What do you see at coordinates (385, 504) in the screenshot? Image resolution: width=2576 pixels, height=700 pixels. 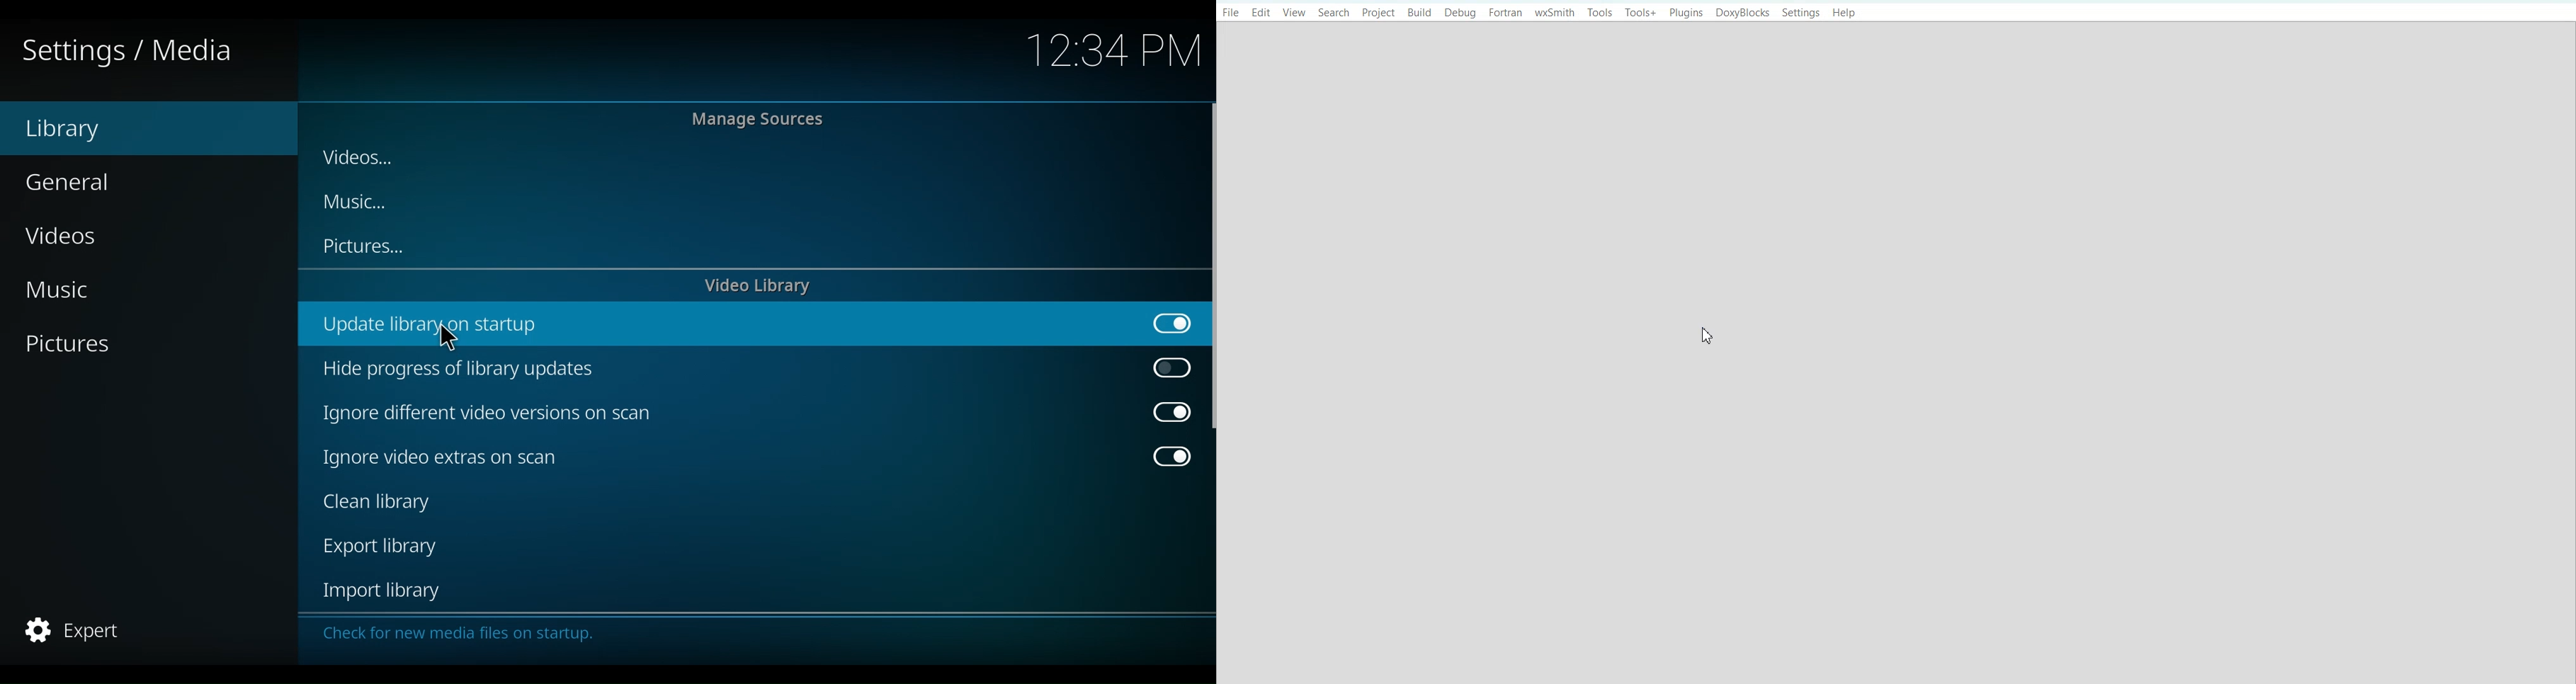 I see `Clean library` at bounding box center [385, 504].